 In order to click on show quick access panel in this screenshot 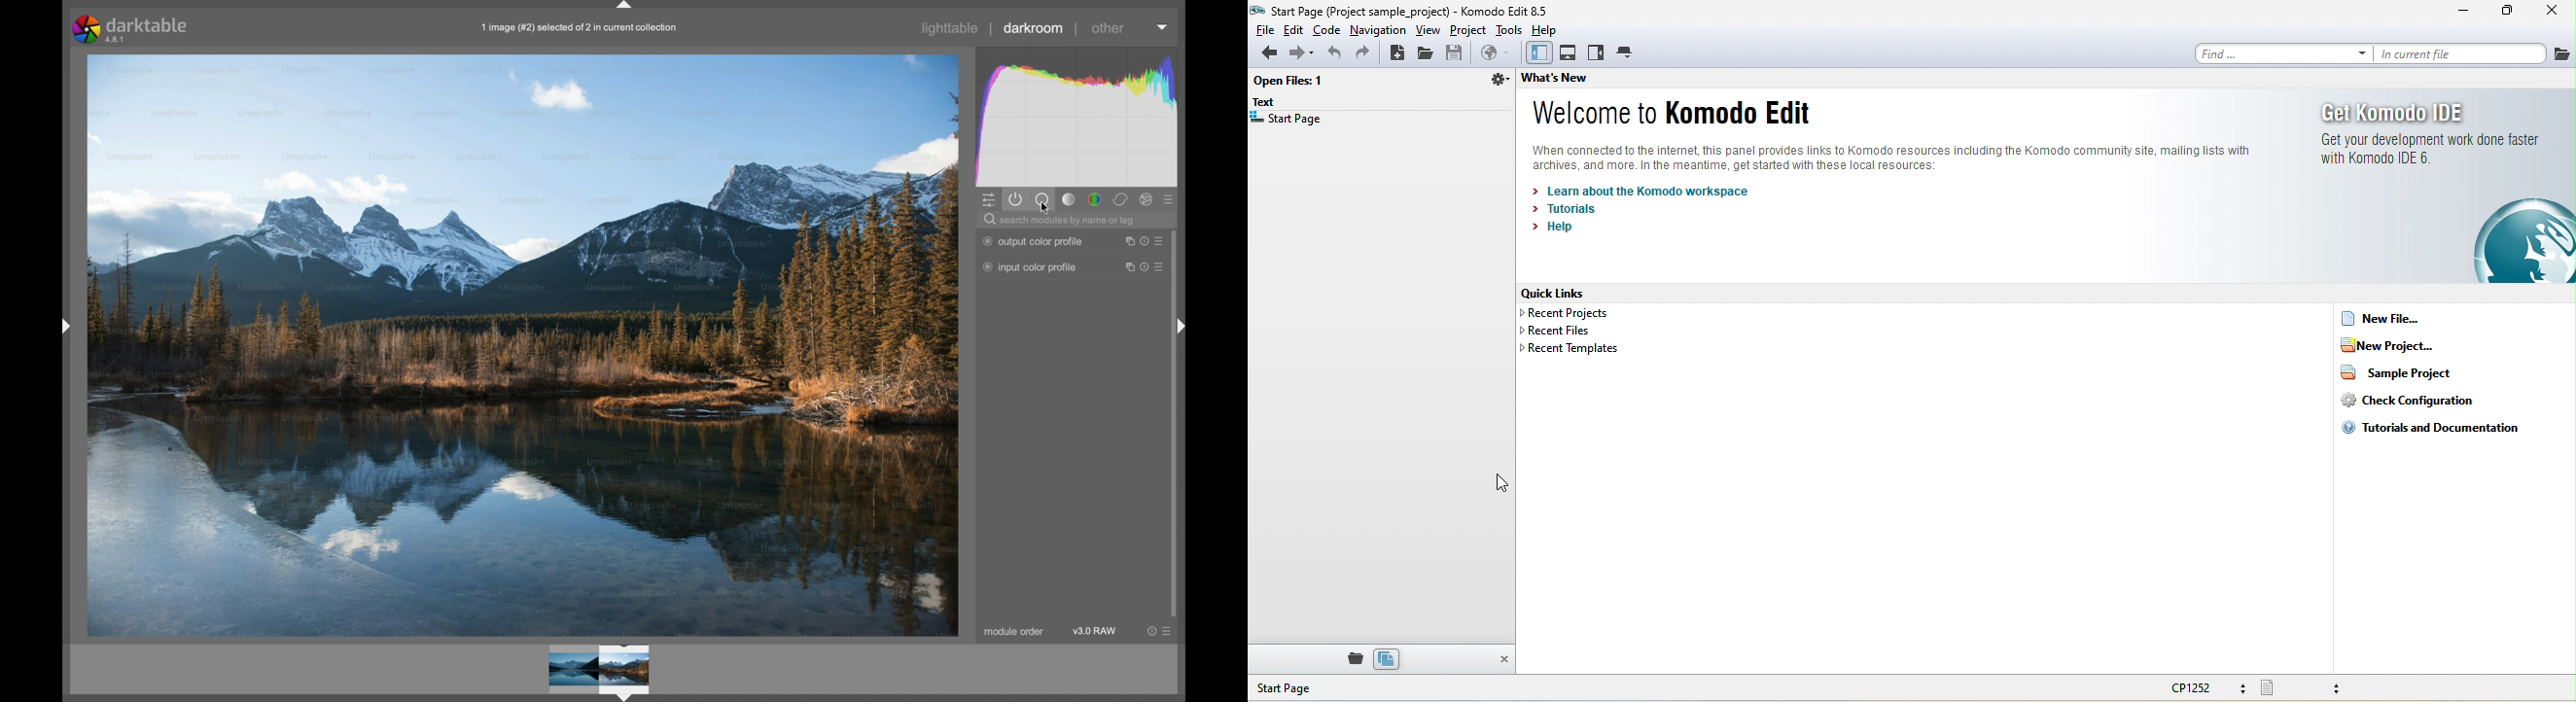, I will do `click(989, 200)`.